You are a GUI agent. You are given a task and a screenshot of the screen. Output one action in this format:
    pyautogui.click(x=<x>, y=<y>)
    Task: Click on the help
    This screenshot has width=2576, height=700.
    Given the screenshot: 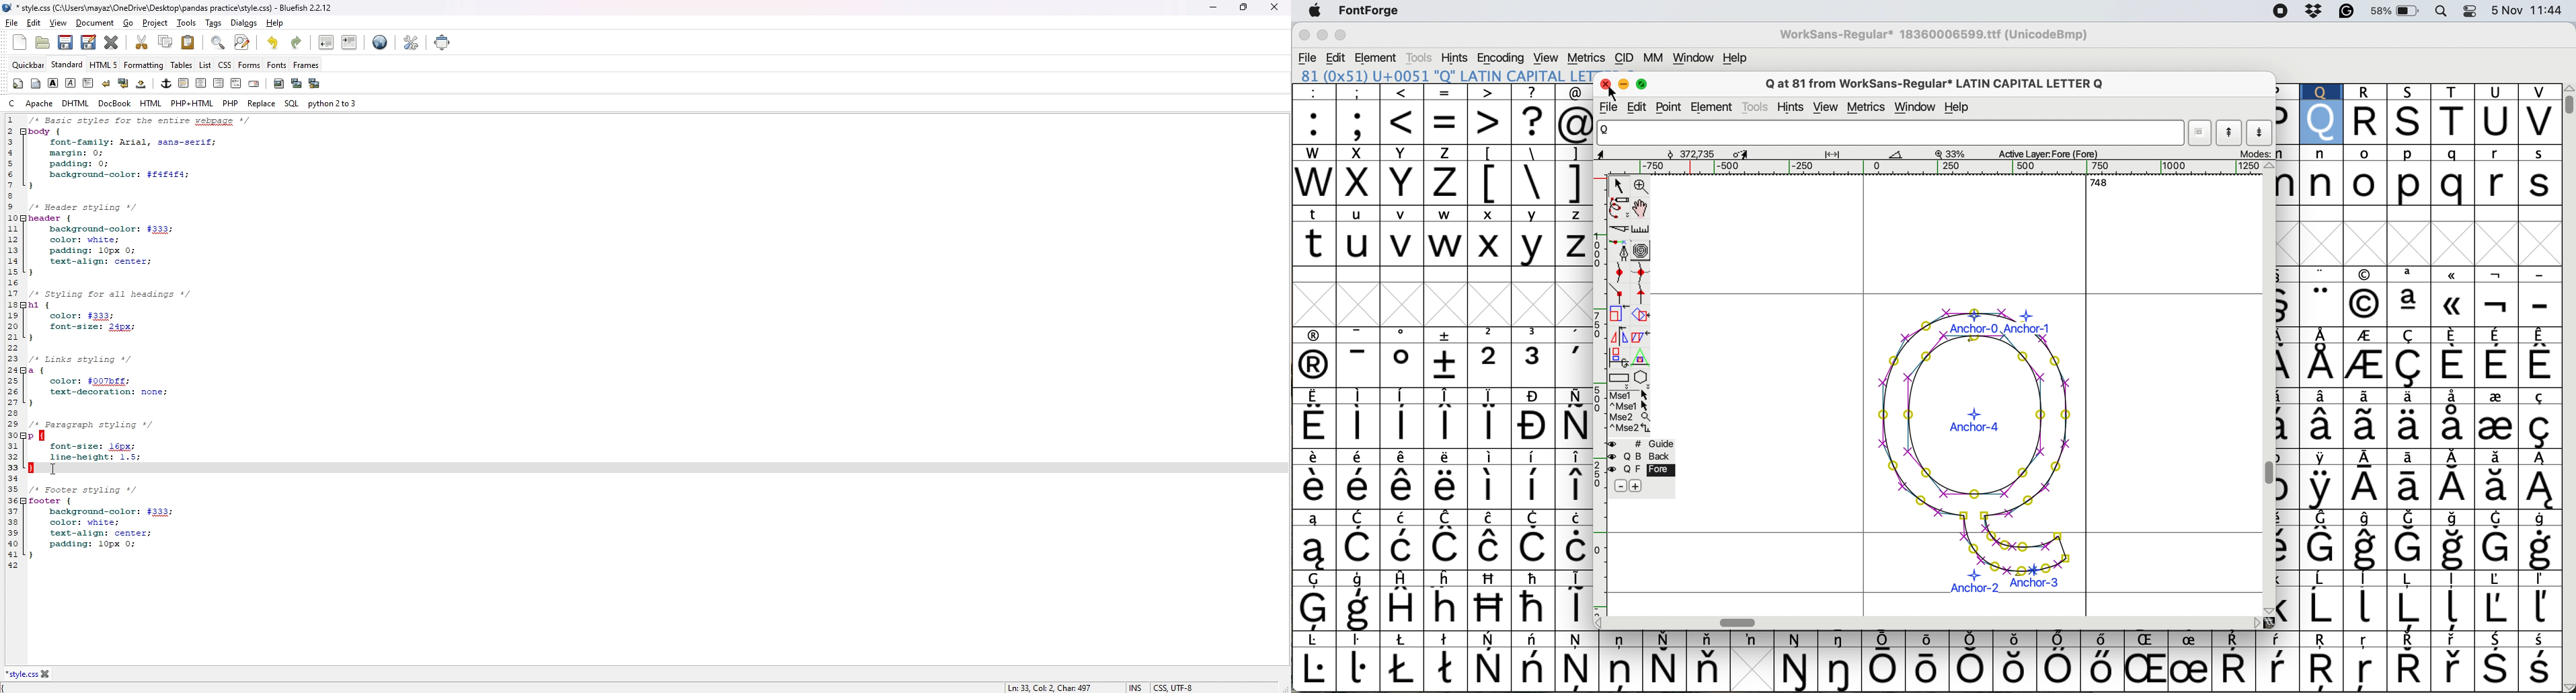 What is the action you would take?
    pyautogui.click(x=1733, y=57)
    